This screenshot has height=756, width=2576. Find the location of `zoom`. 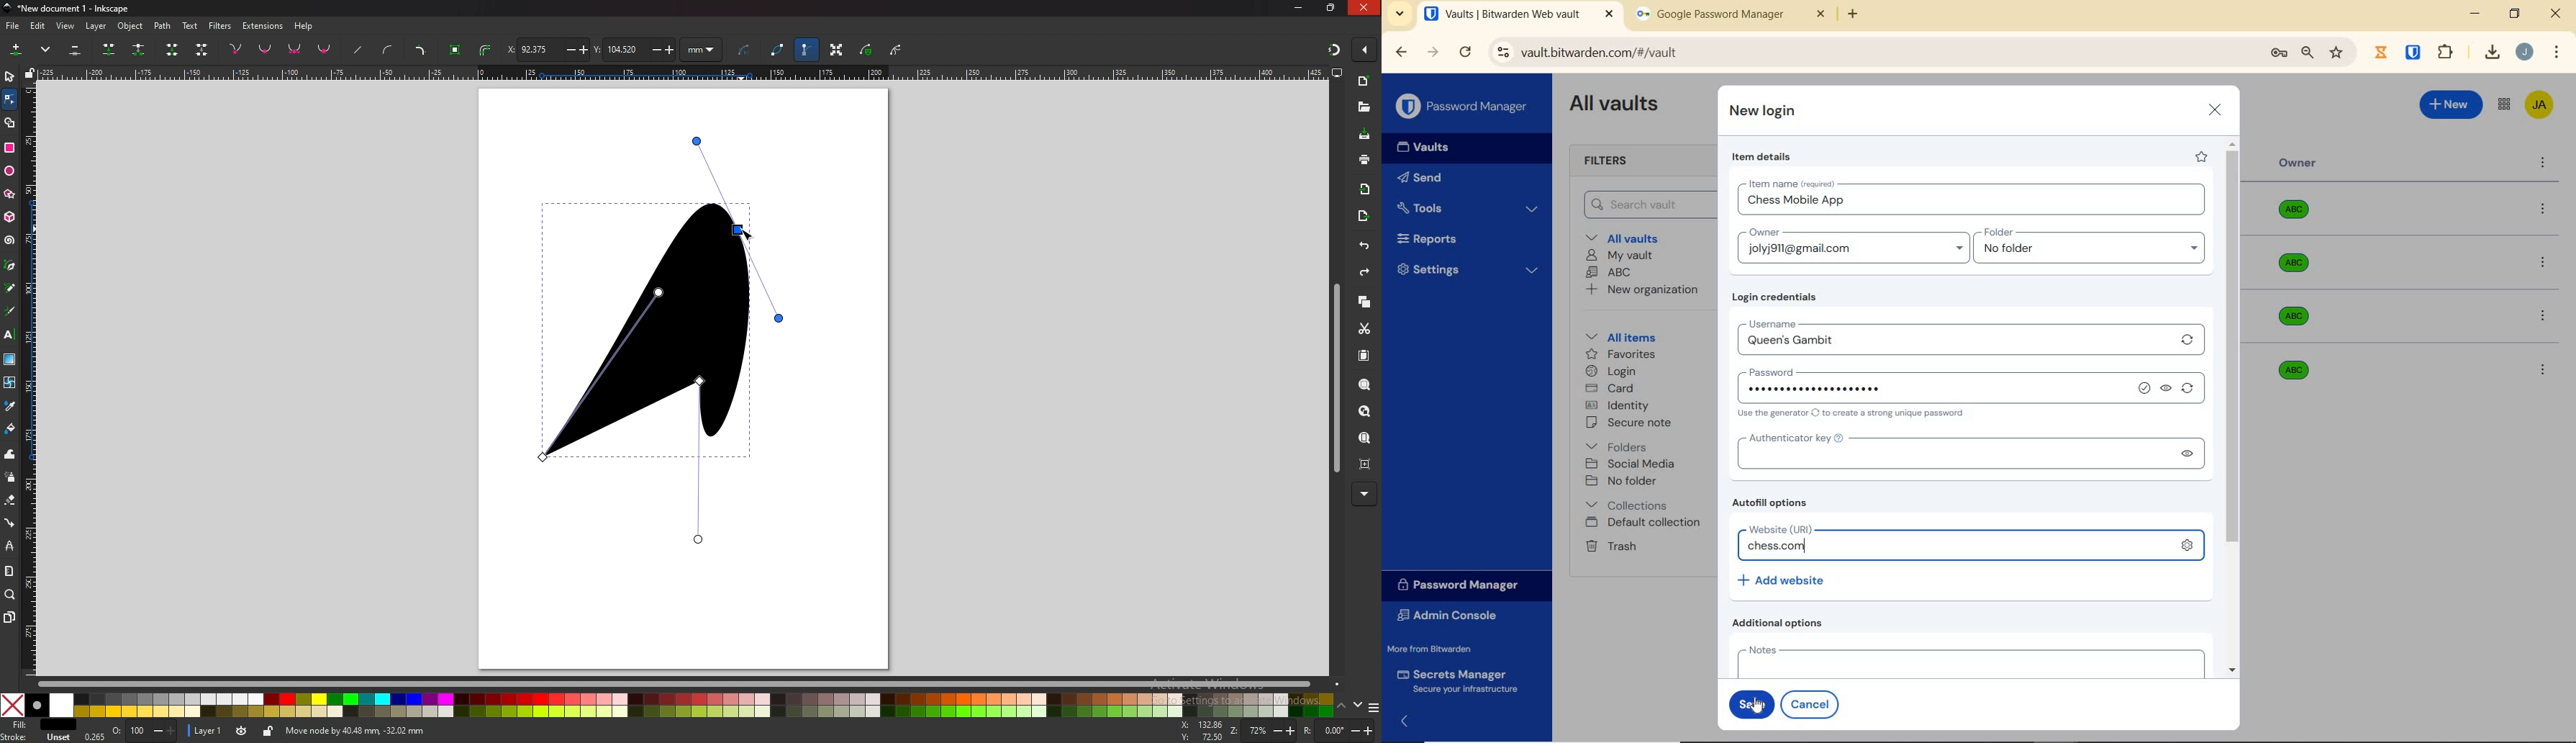

zoom is located at coordinates (10, 595).